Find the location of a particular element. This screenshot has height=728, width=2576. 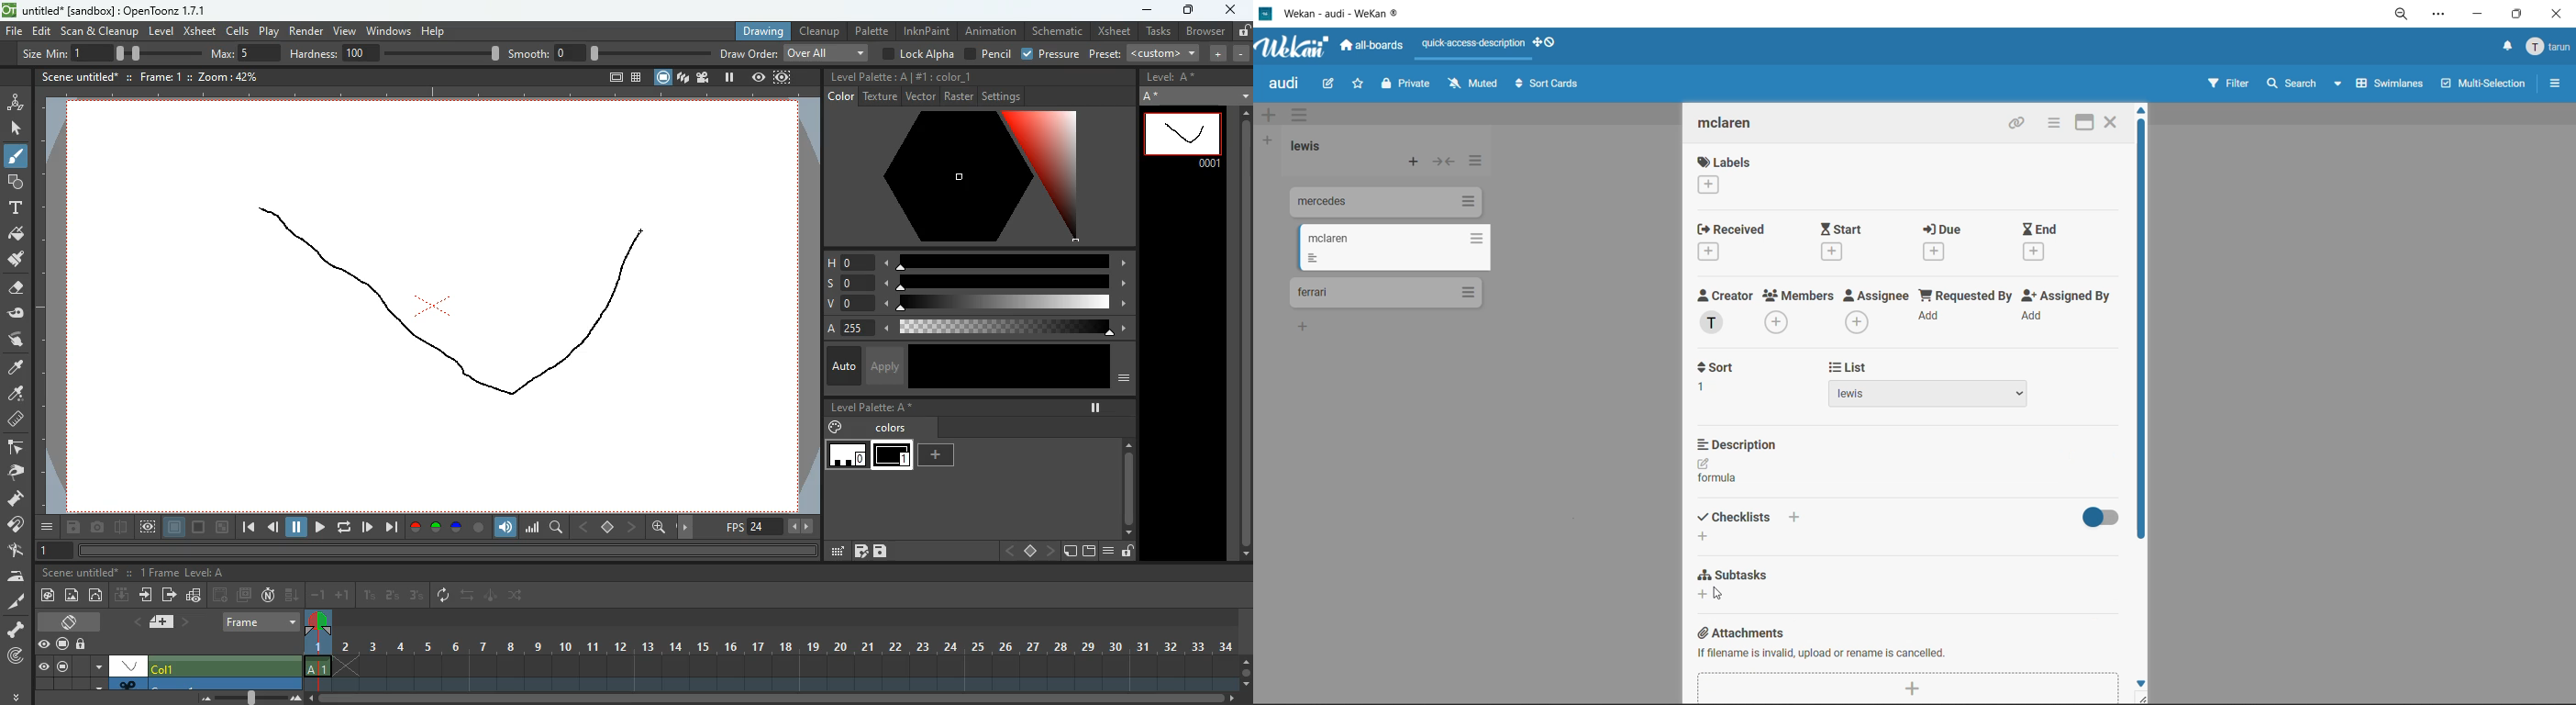

animate is located at coordinates (16, 101).